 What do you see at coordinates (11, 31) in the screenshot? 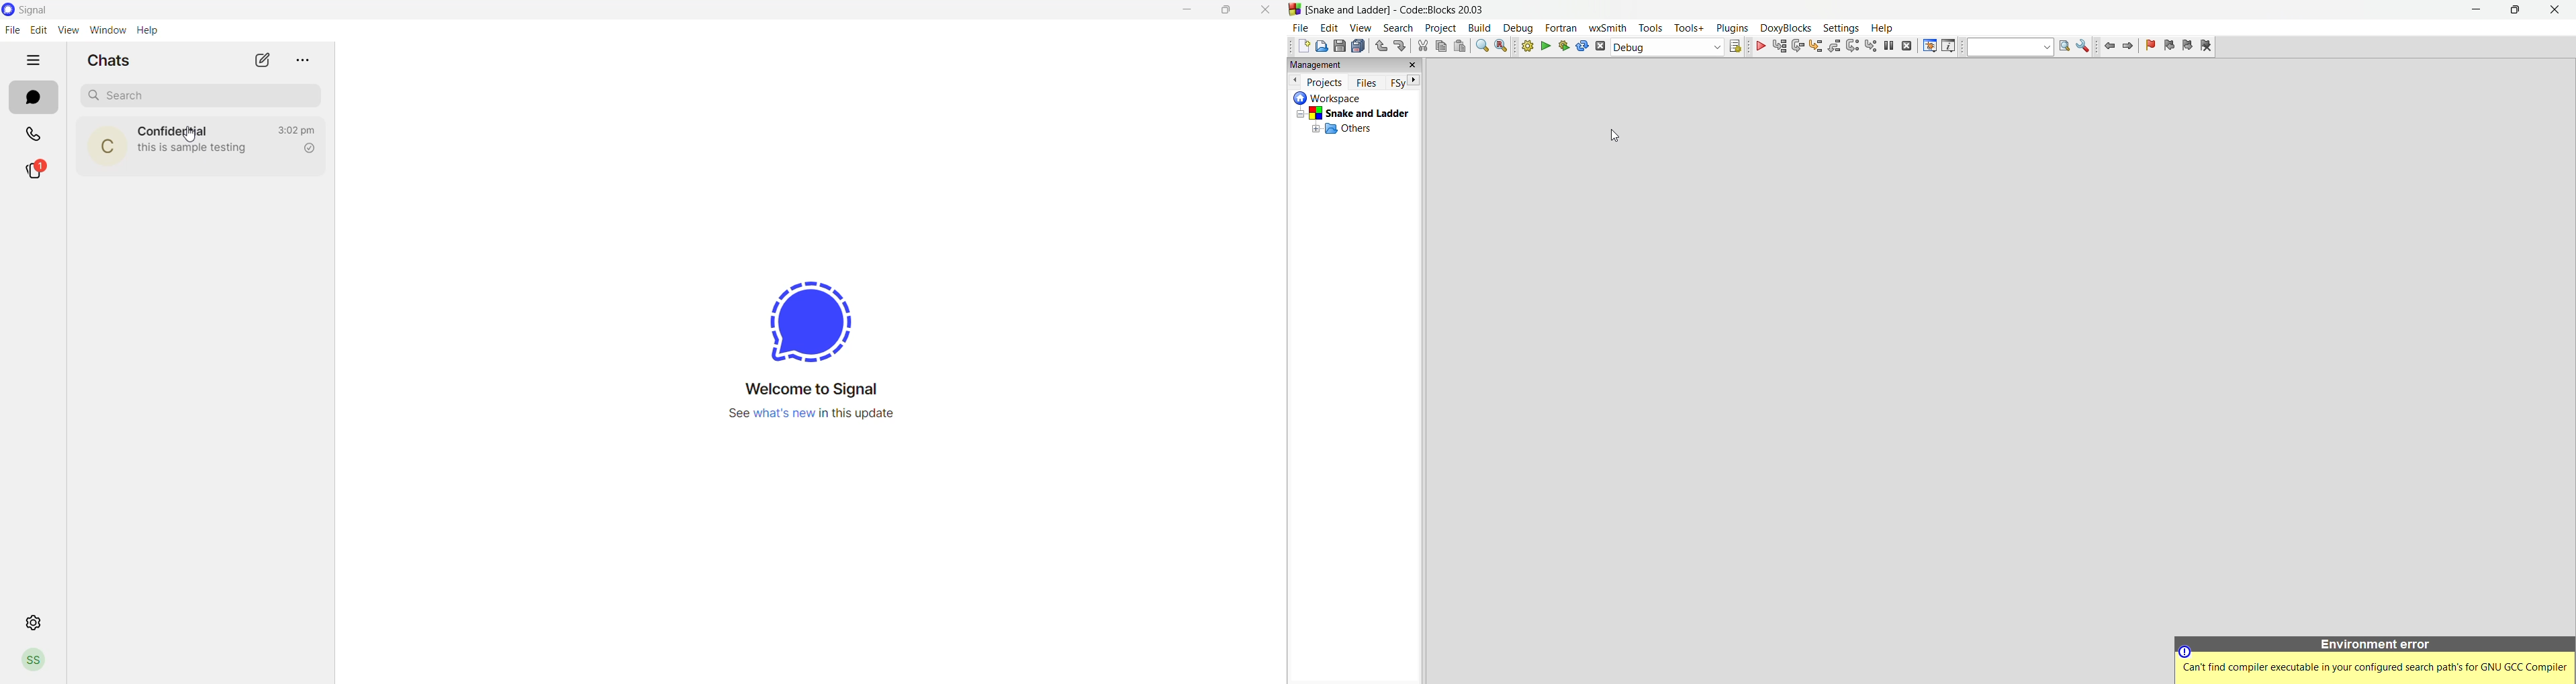
I see `file` at bounding box center [11, 31].